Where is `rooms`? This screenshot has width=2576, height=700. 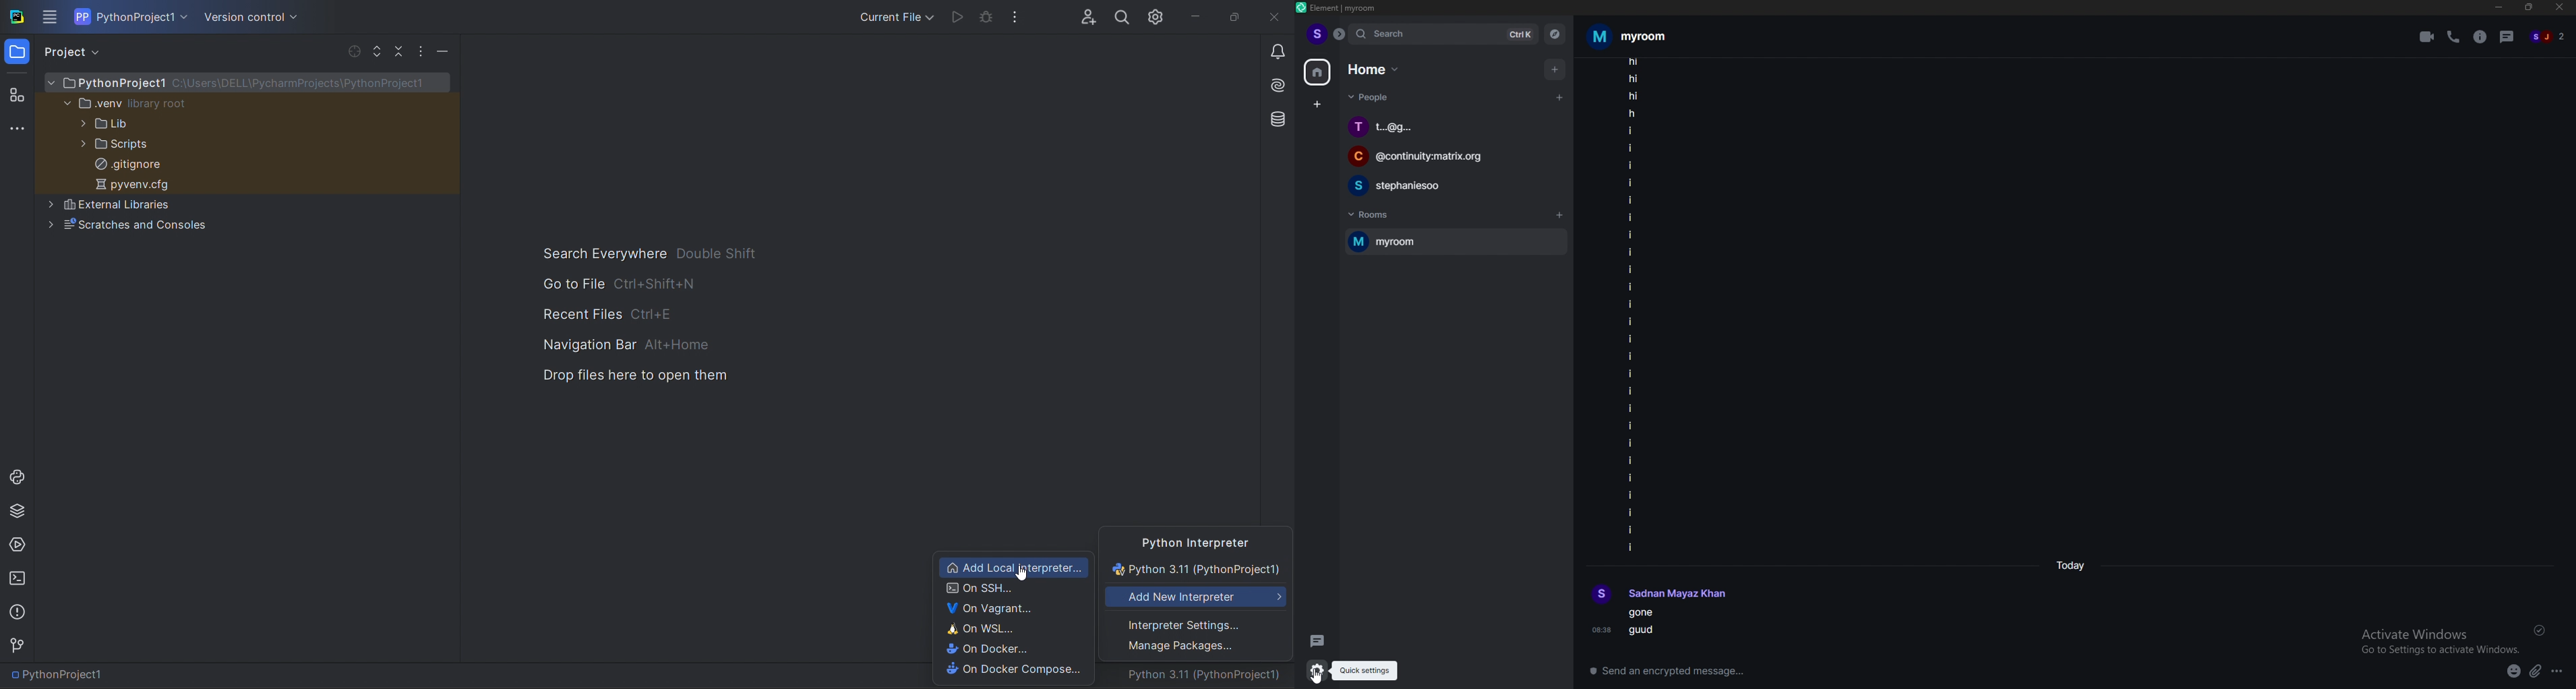
rooms is located at coordinates (1375, 216).